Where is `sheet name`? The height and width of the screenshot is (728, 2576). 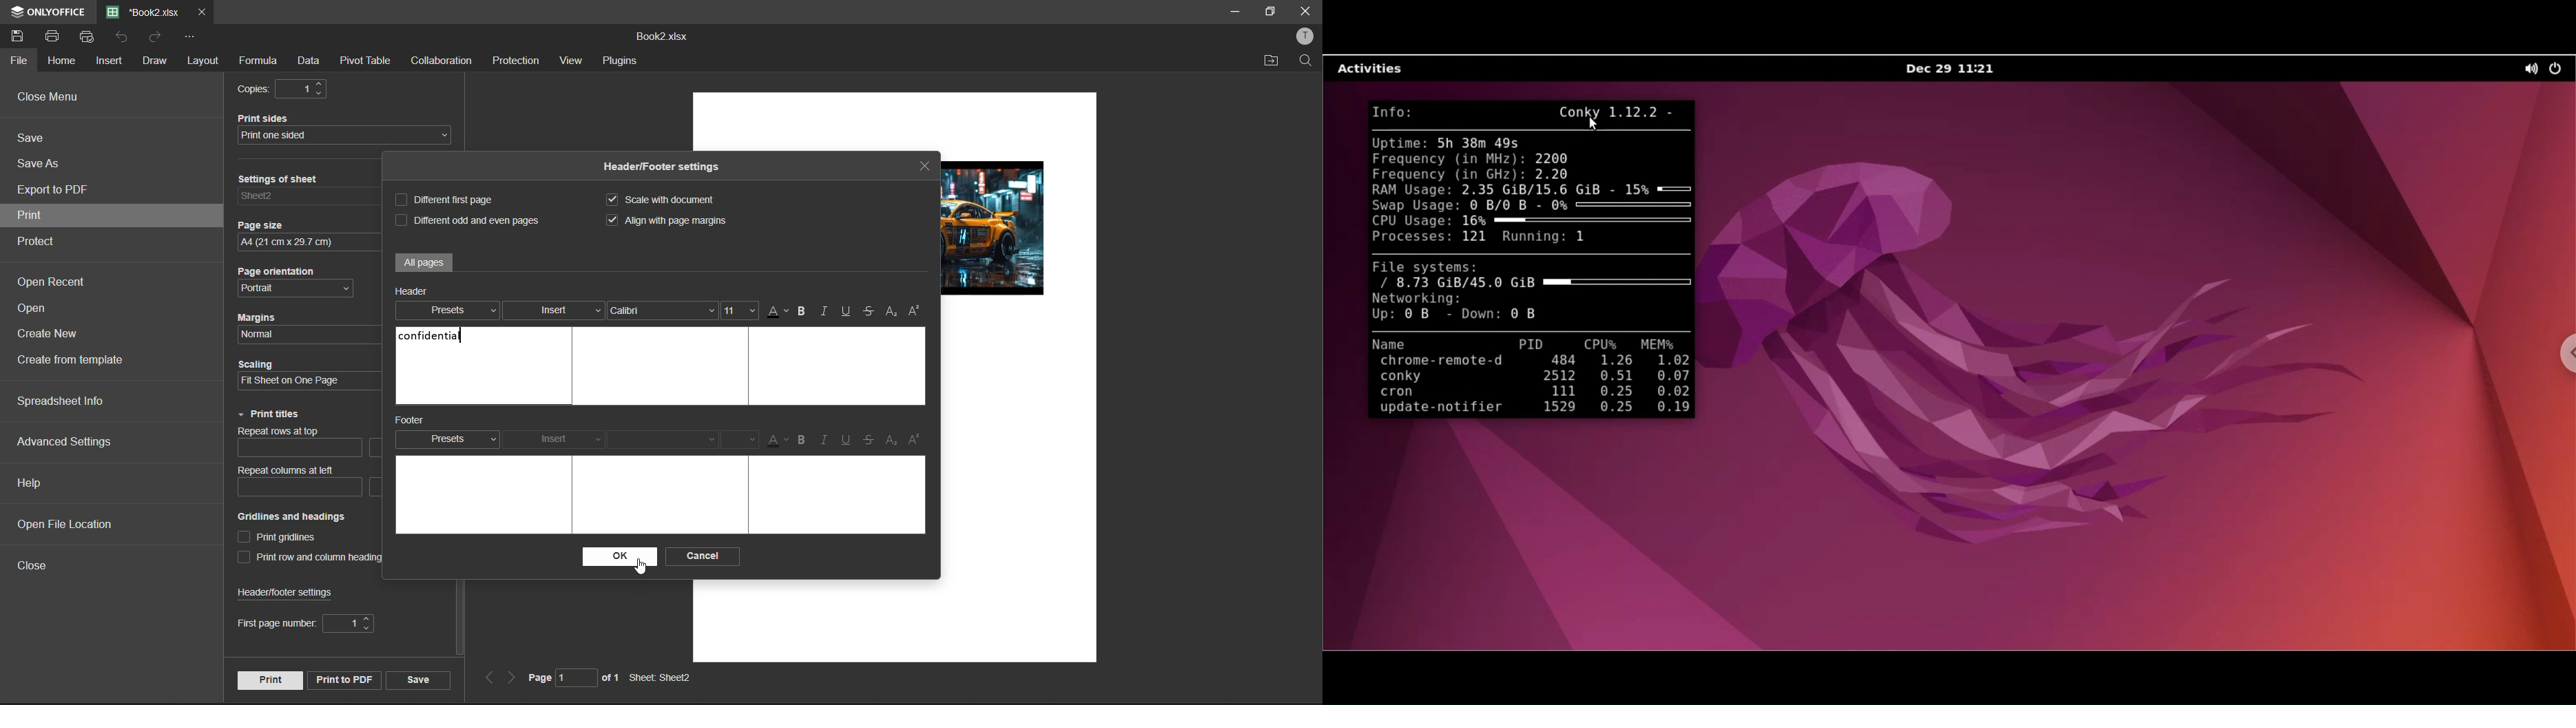 sheet name is located at coordinates (665, 678).